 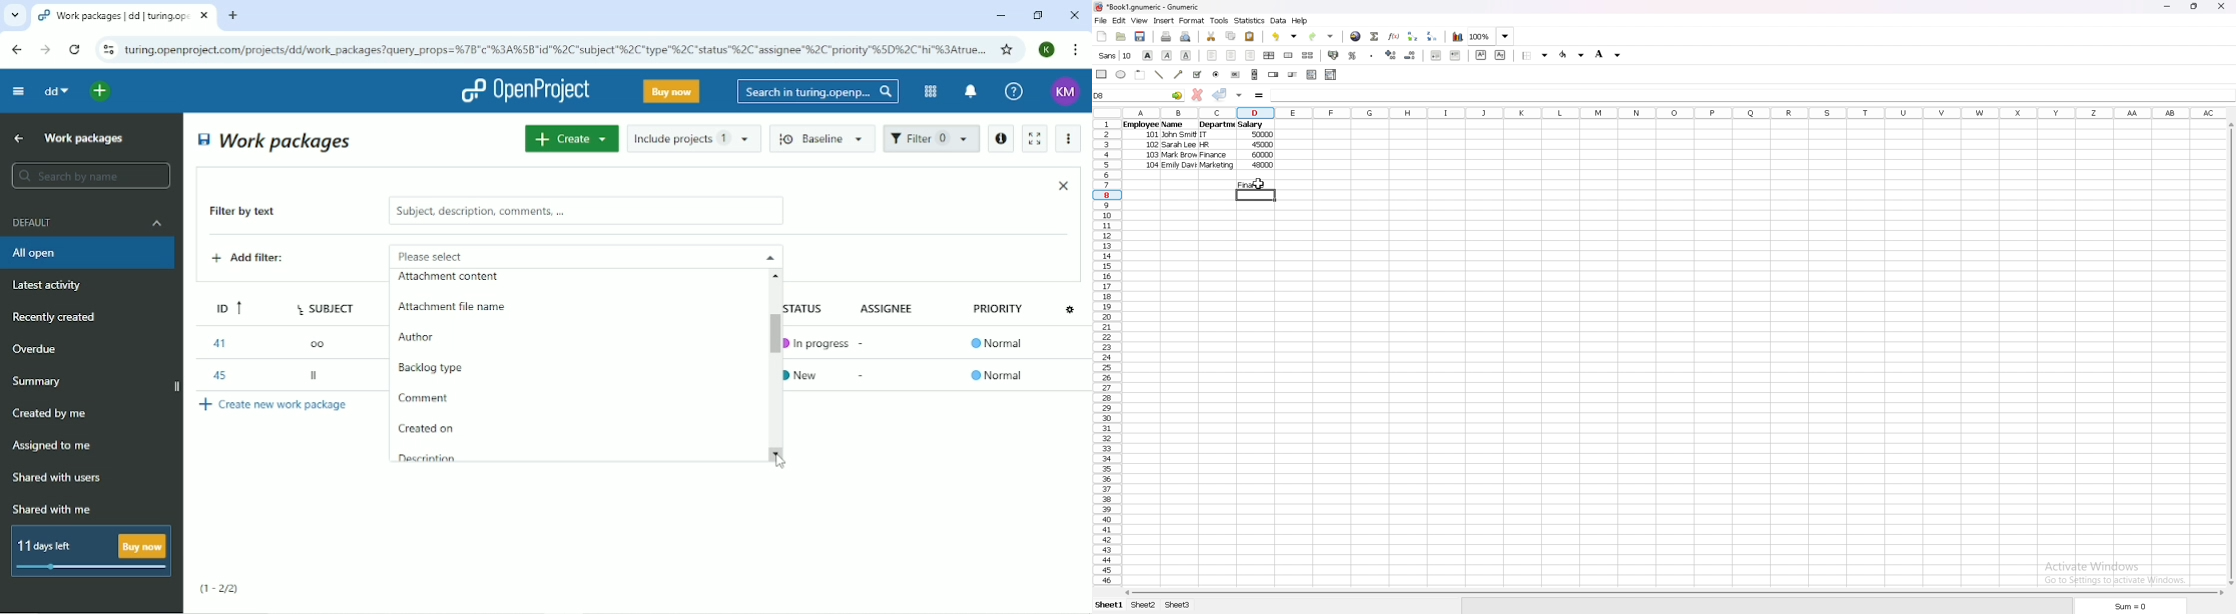 I want to click on cell input, so click(x=1751, y=95).